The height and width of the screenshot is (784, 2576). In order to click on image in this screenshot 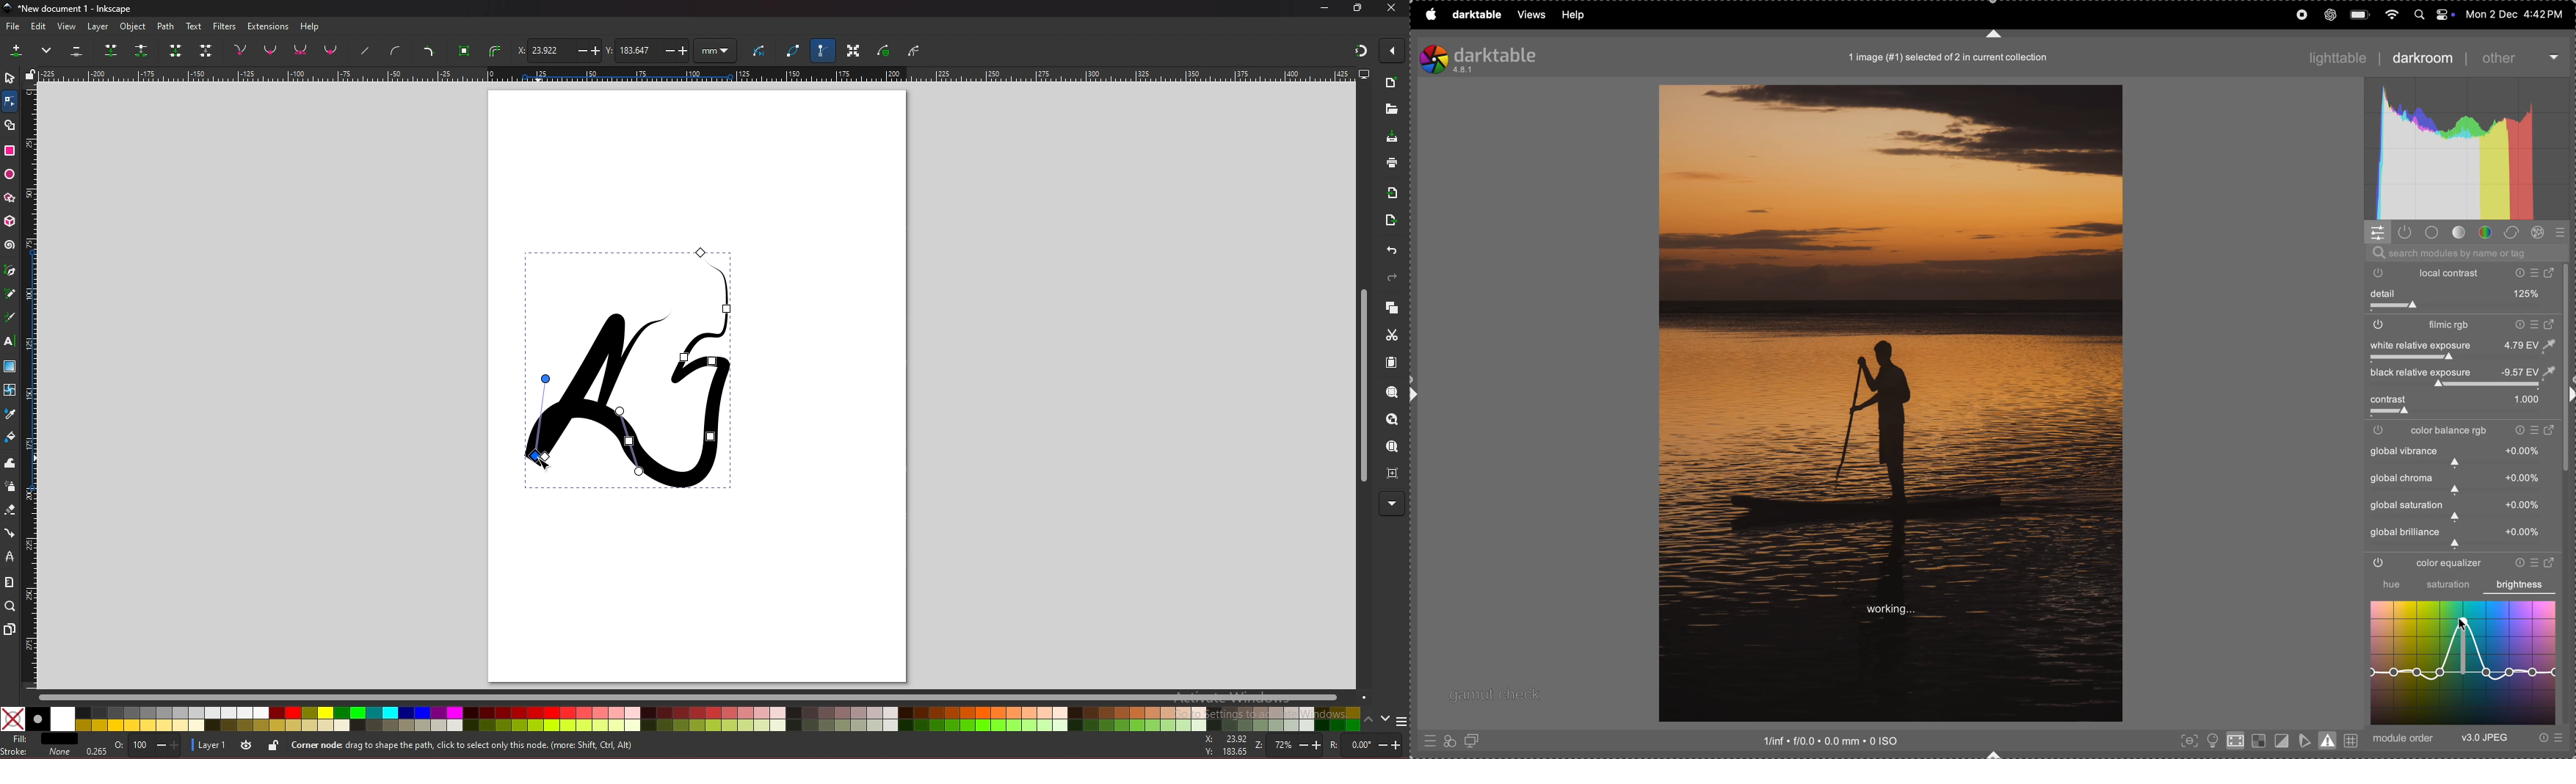, I will do `click(1891, 403)`.